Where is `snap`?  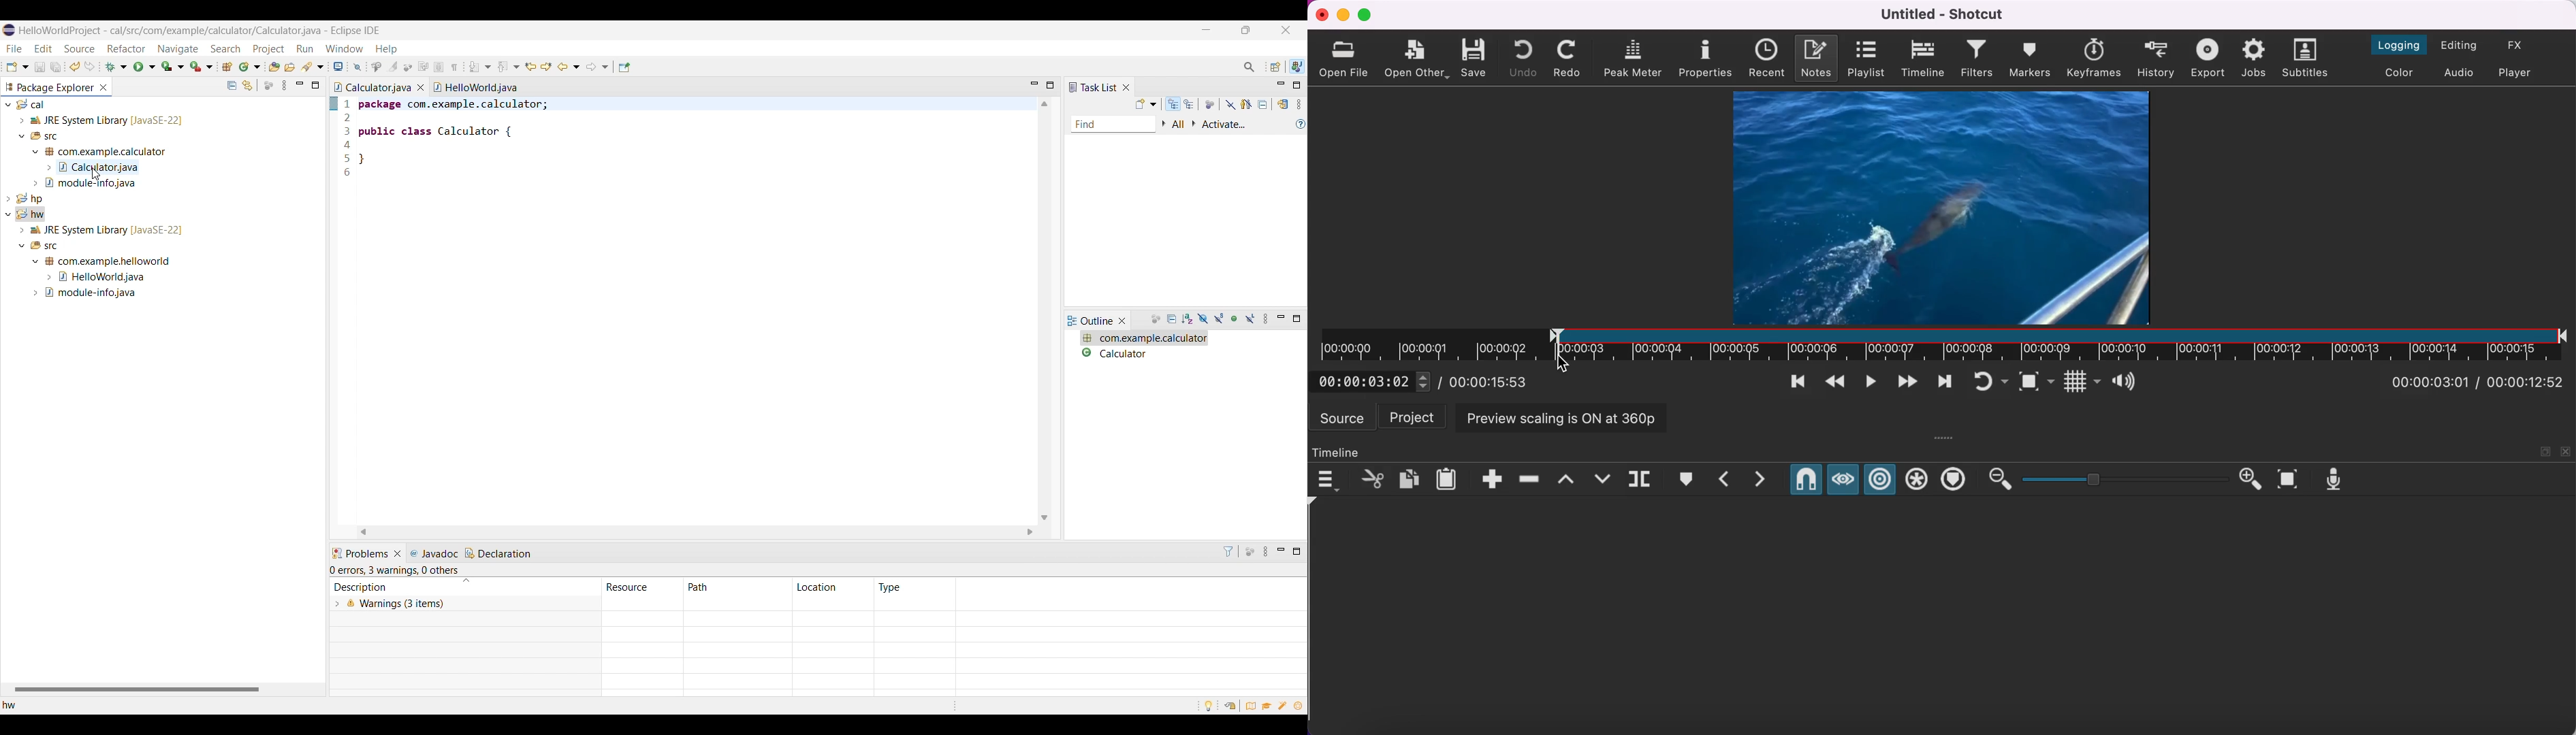
snap is located at coordinates (1805, 479).